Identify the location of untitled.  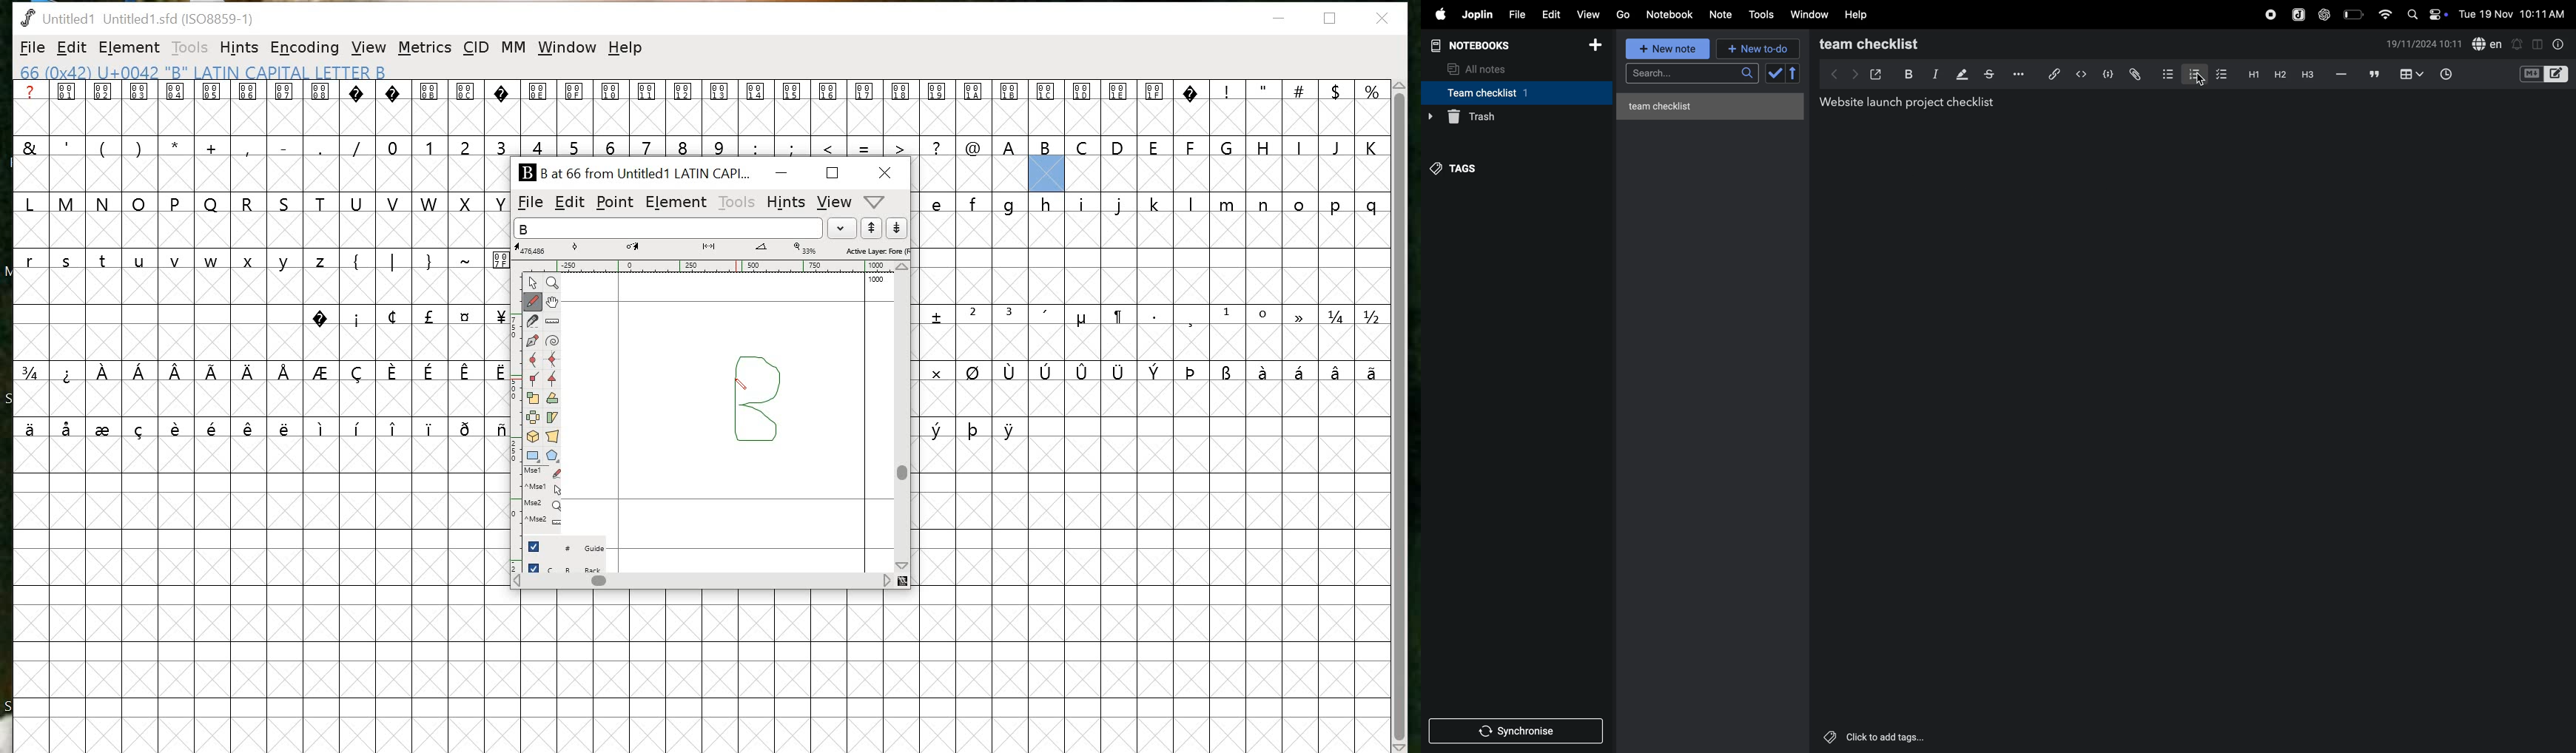
(1714, 104).